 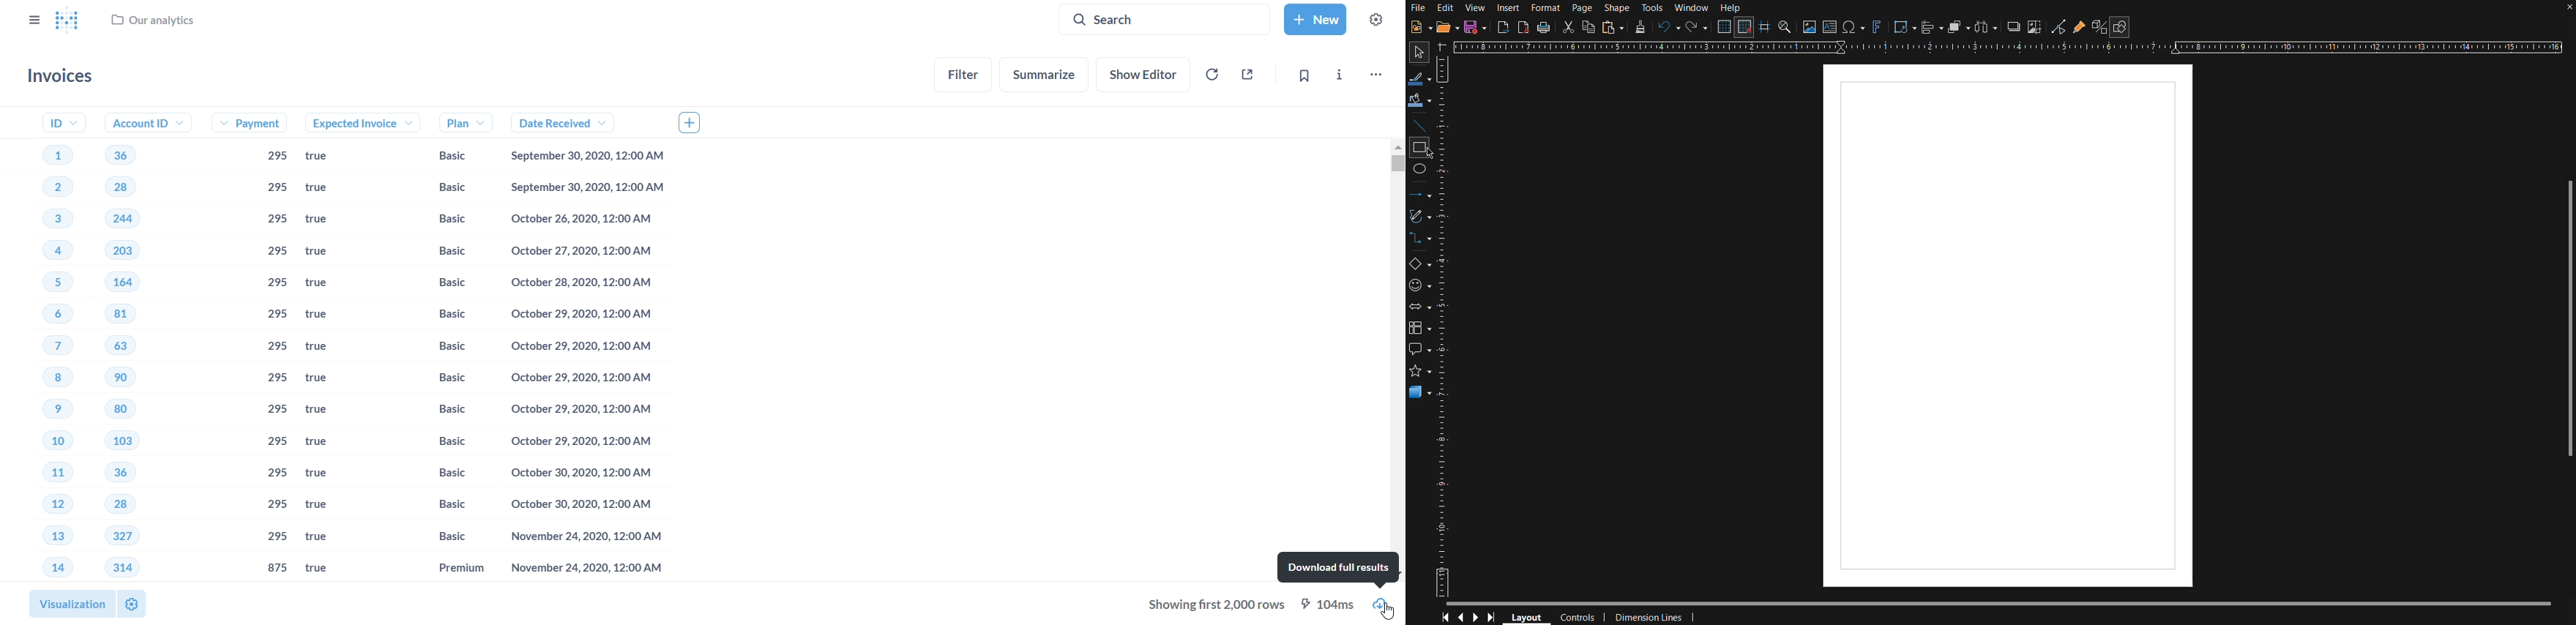 I want to click on Layout, so click(x=1525, y=616).